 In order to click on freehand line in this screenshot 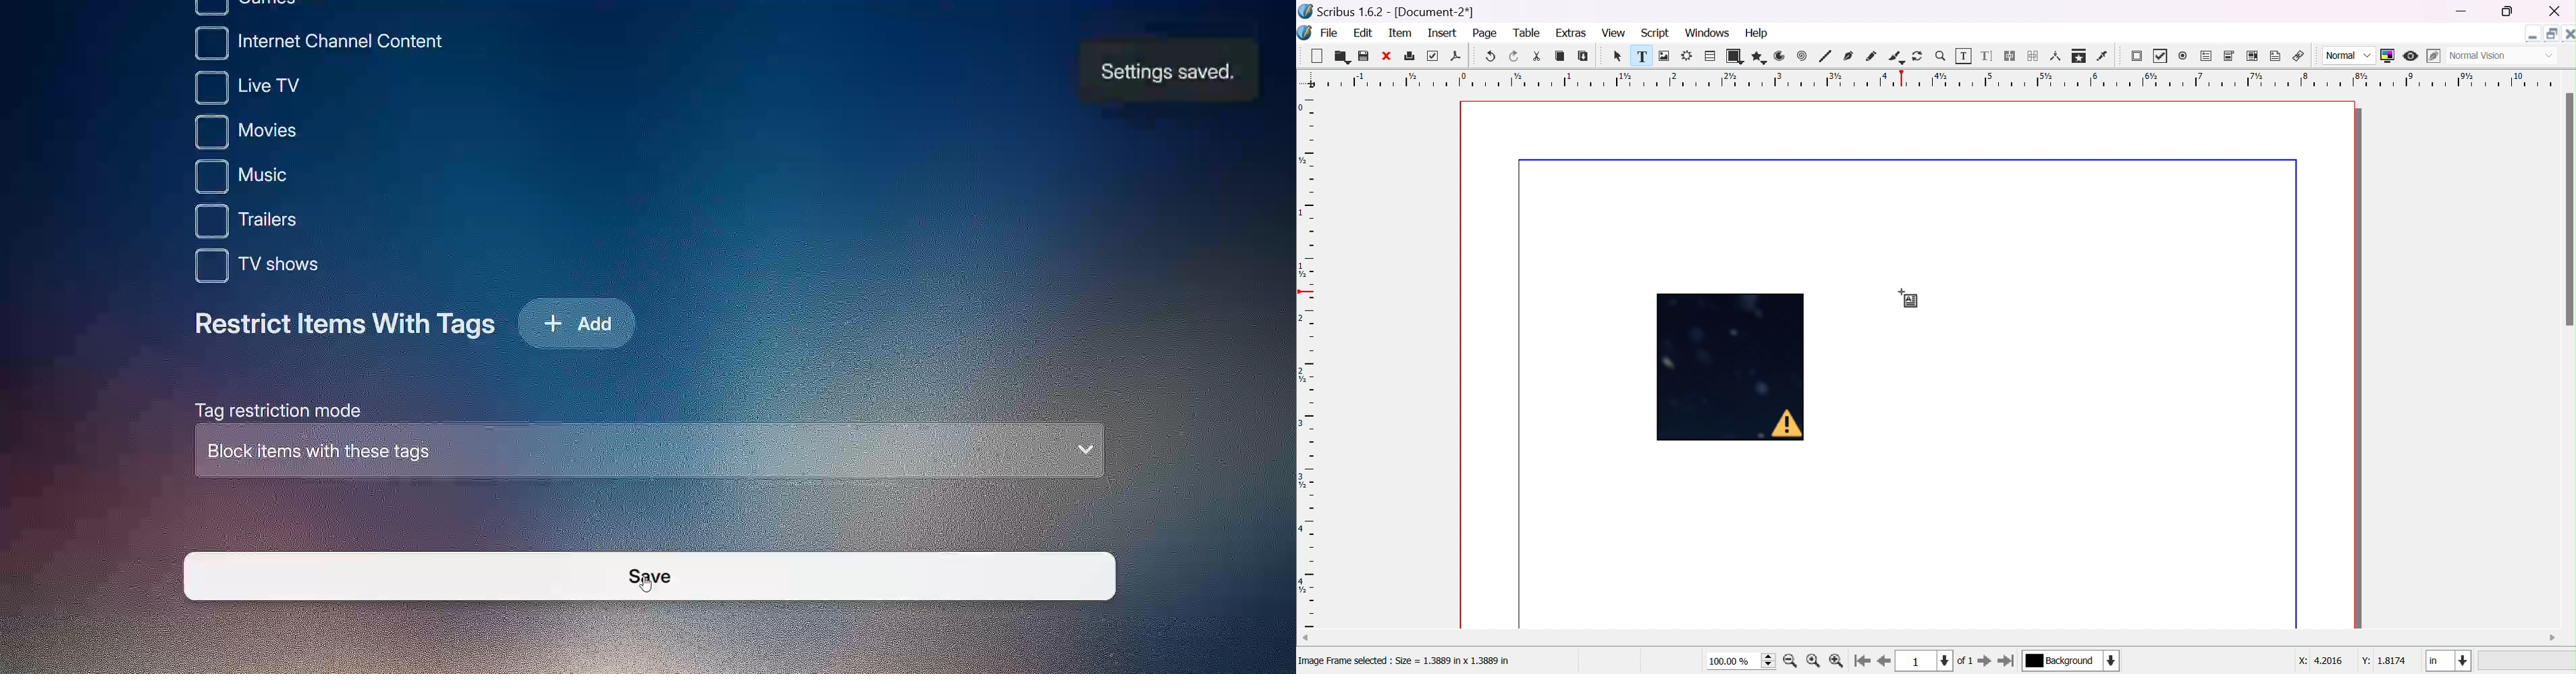, I will do `click(1872, 56)`.